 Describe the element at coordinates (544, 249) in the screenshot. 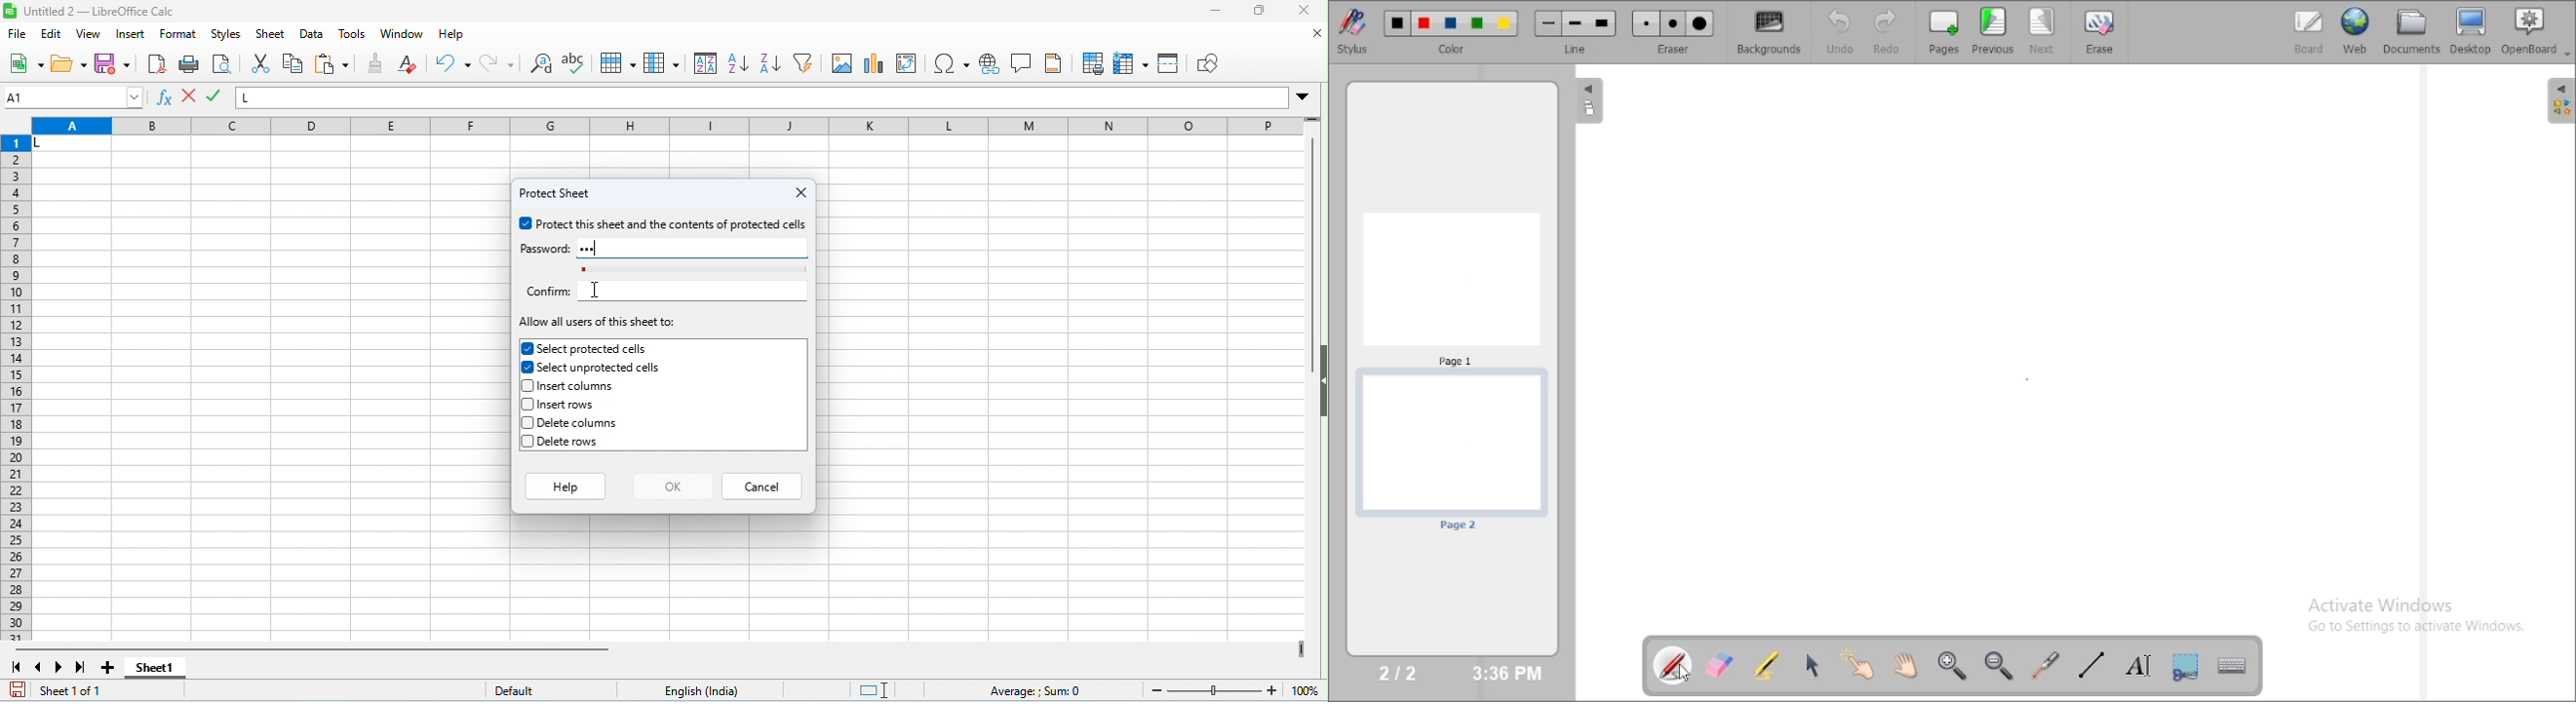

I see `password` at that location.